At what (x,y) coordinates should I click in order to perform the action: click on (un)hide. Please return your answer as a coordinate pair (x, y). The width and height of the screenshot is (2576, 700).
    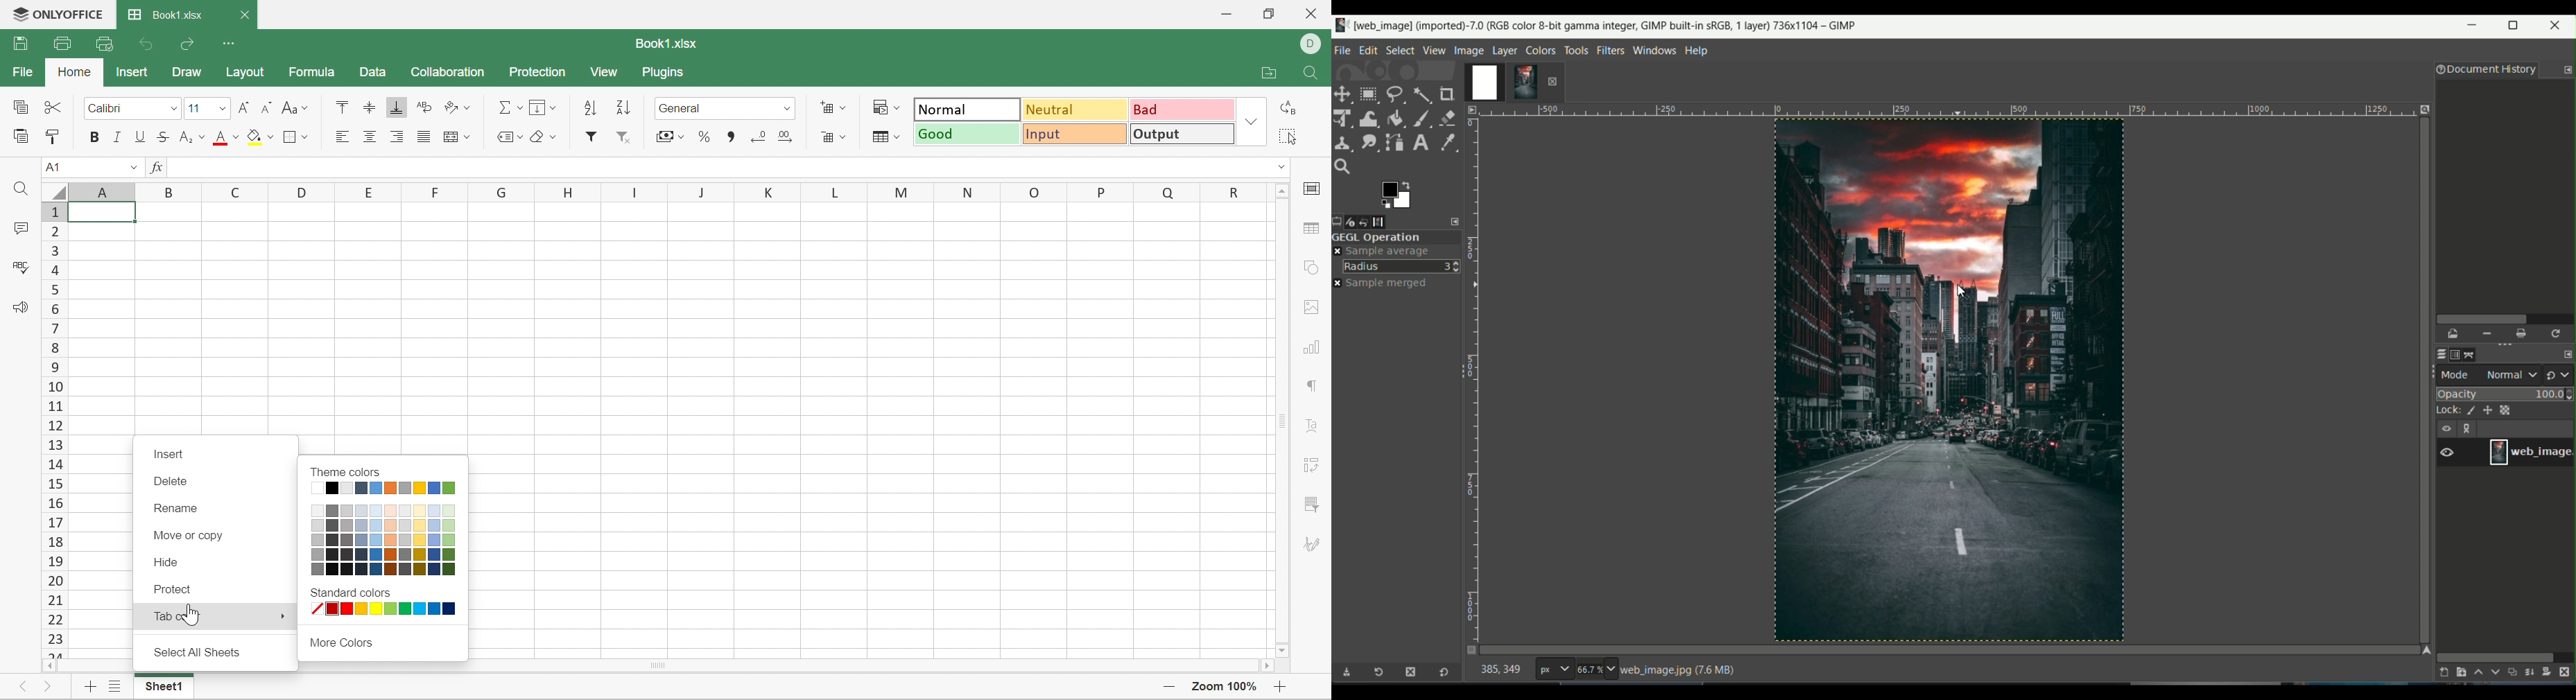
    Looking at the image, I should click on (2446, 428).